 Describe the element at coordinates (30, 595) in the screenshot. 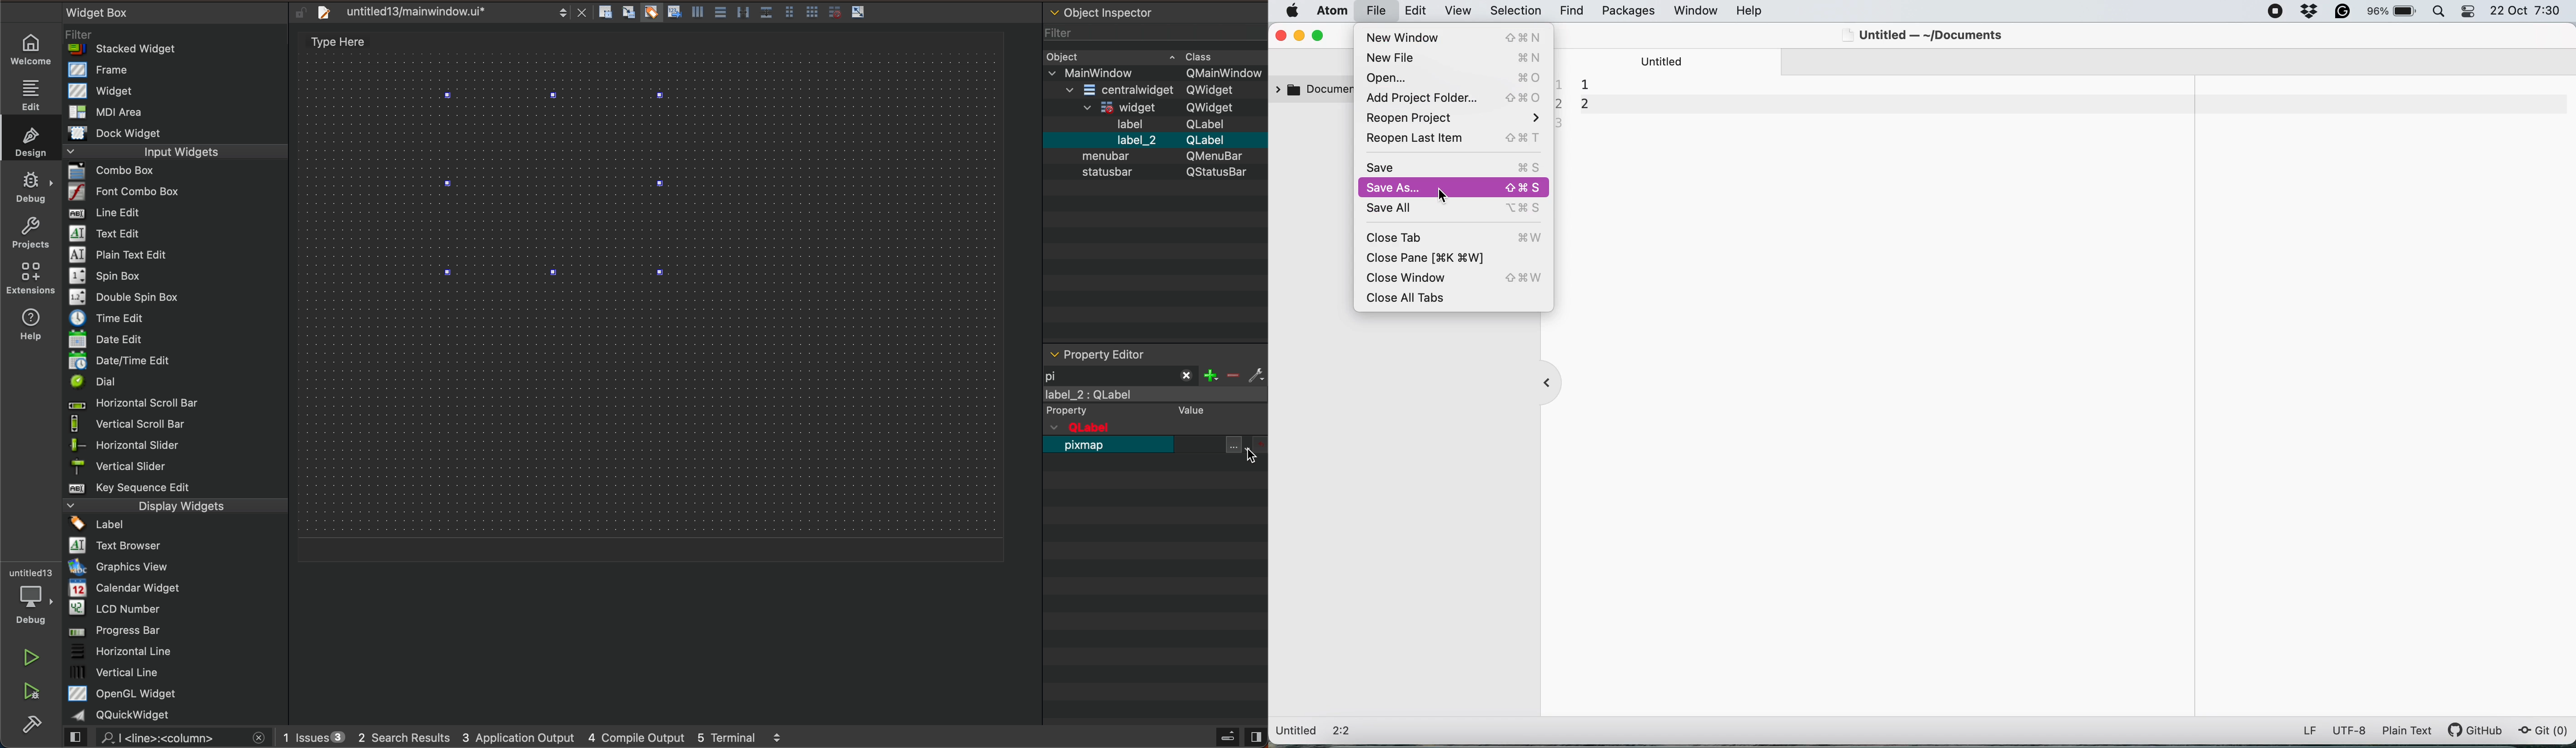

I see `debugger` at that location.